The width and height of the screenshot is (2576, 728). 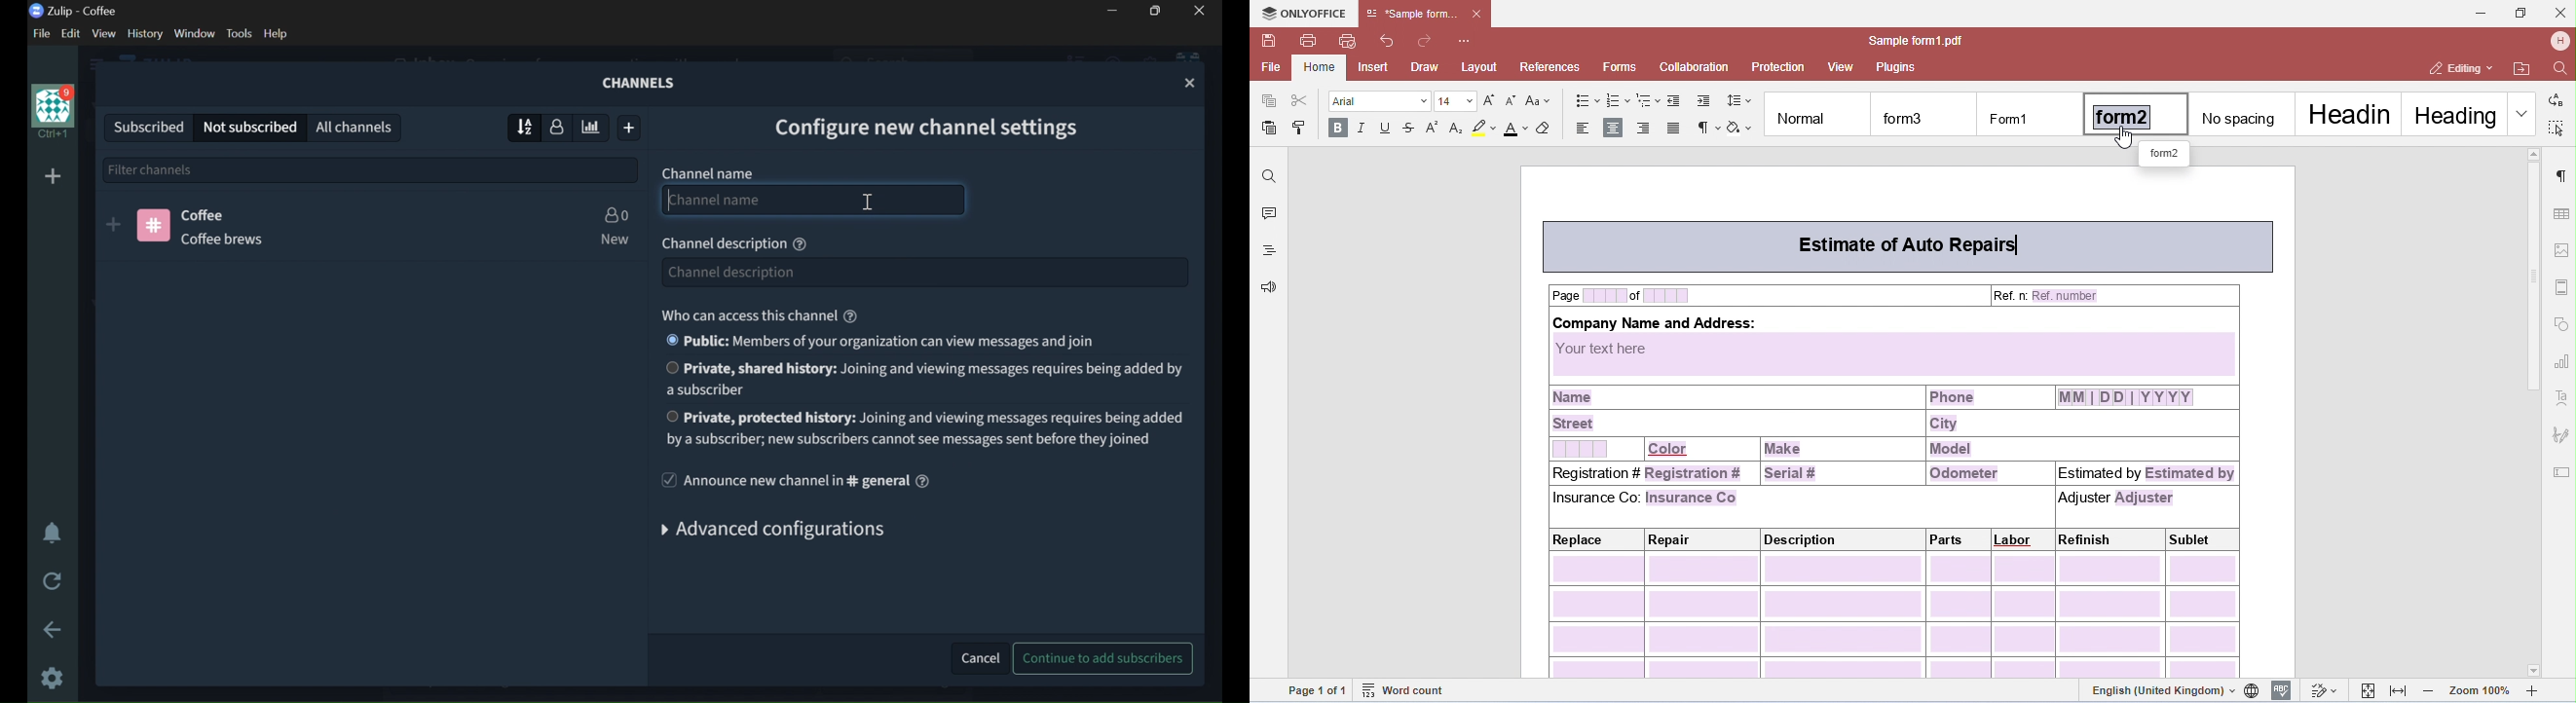 What do you see at coordinates (113, 225) in the screenshot?
I see `SUBSCRIBE TO CHANNEL` at bounding box center [113, 225].